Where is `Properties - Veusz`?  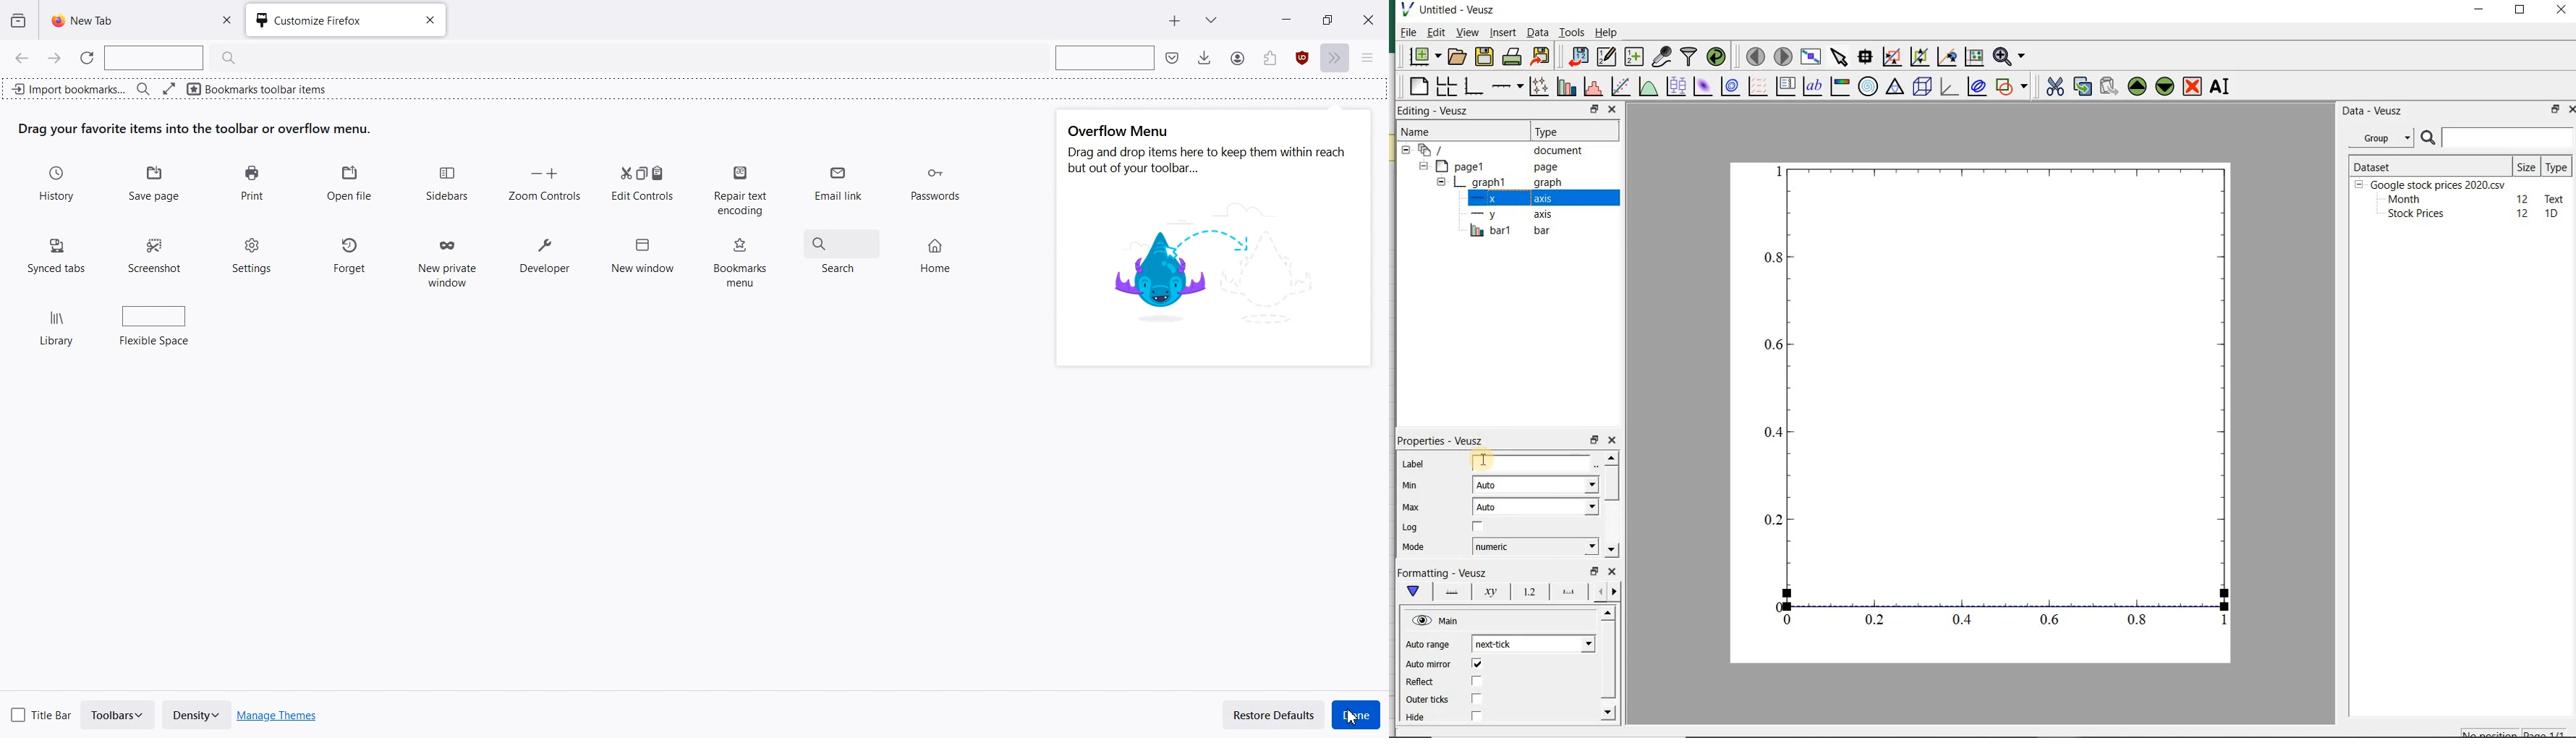
Properties - Veusz is located at coordinates (1445, 442).